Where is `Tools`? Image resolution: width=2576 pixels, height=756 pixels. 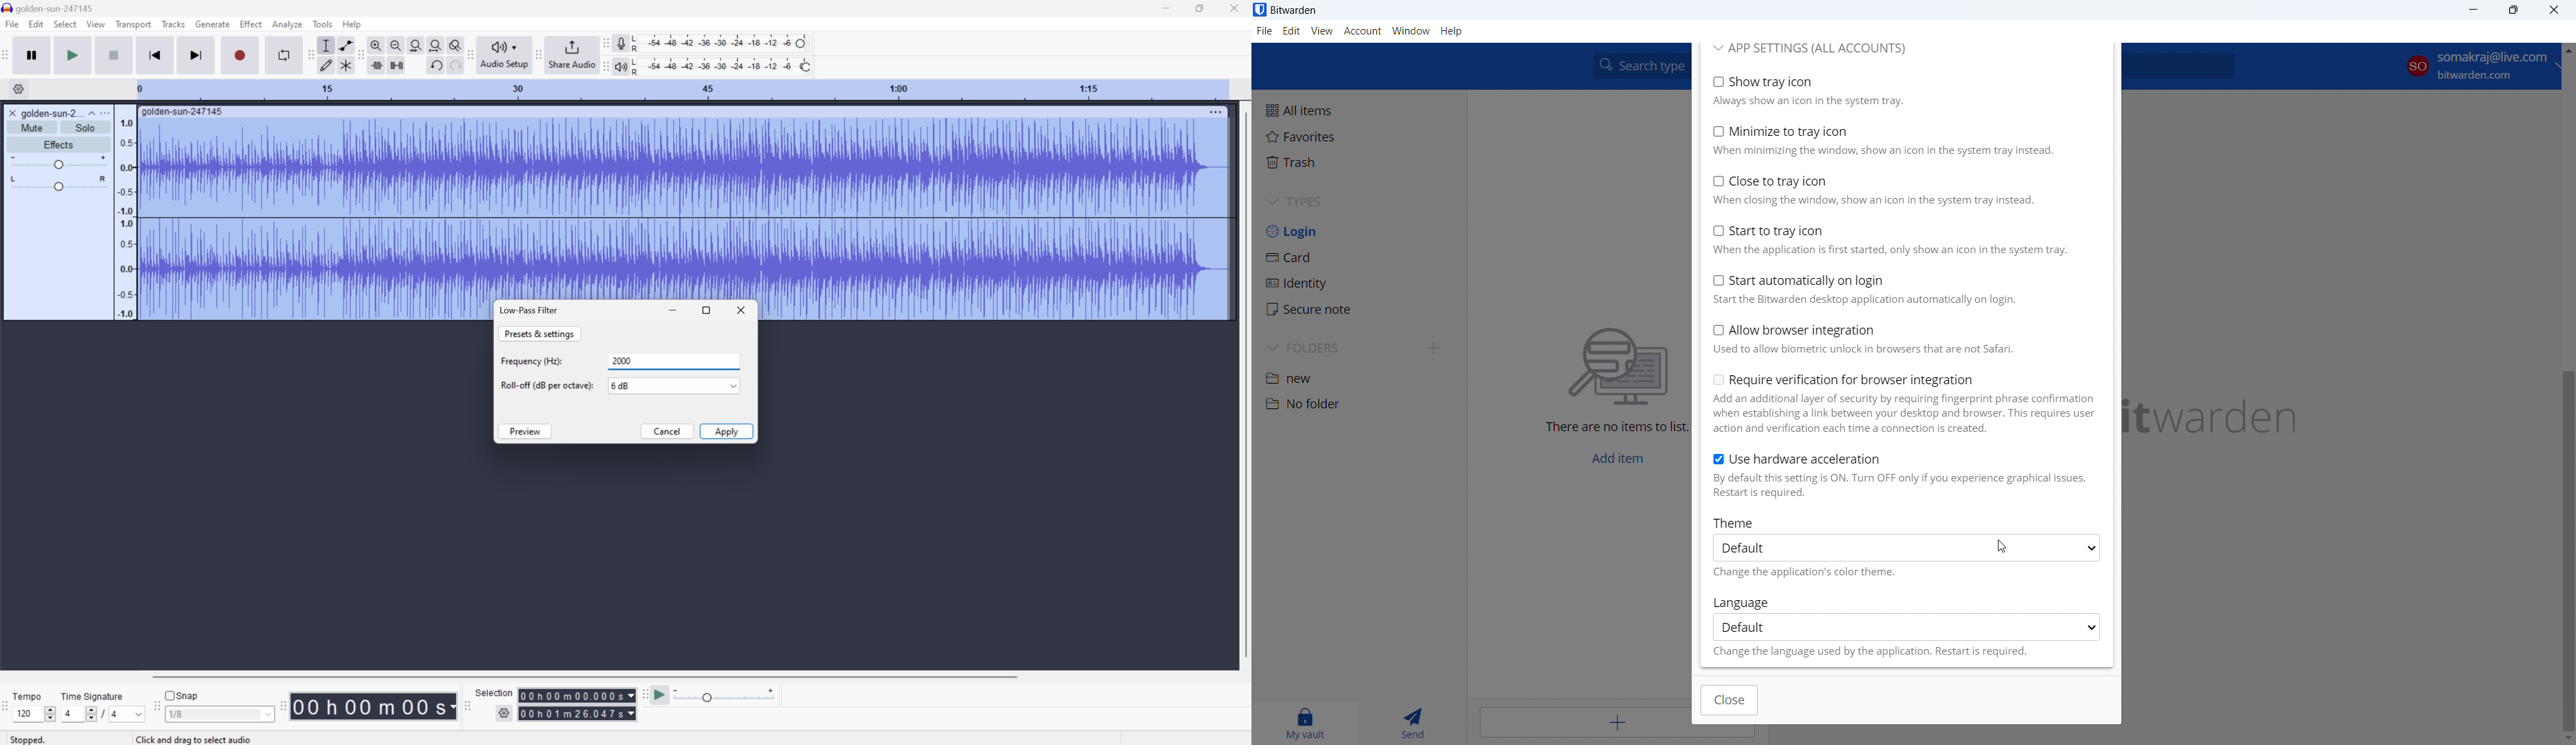 Tools is located at coordinates (322, 23).